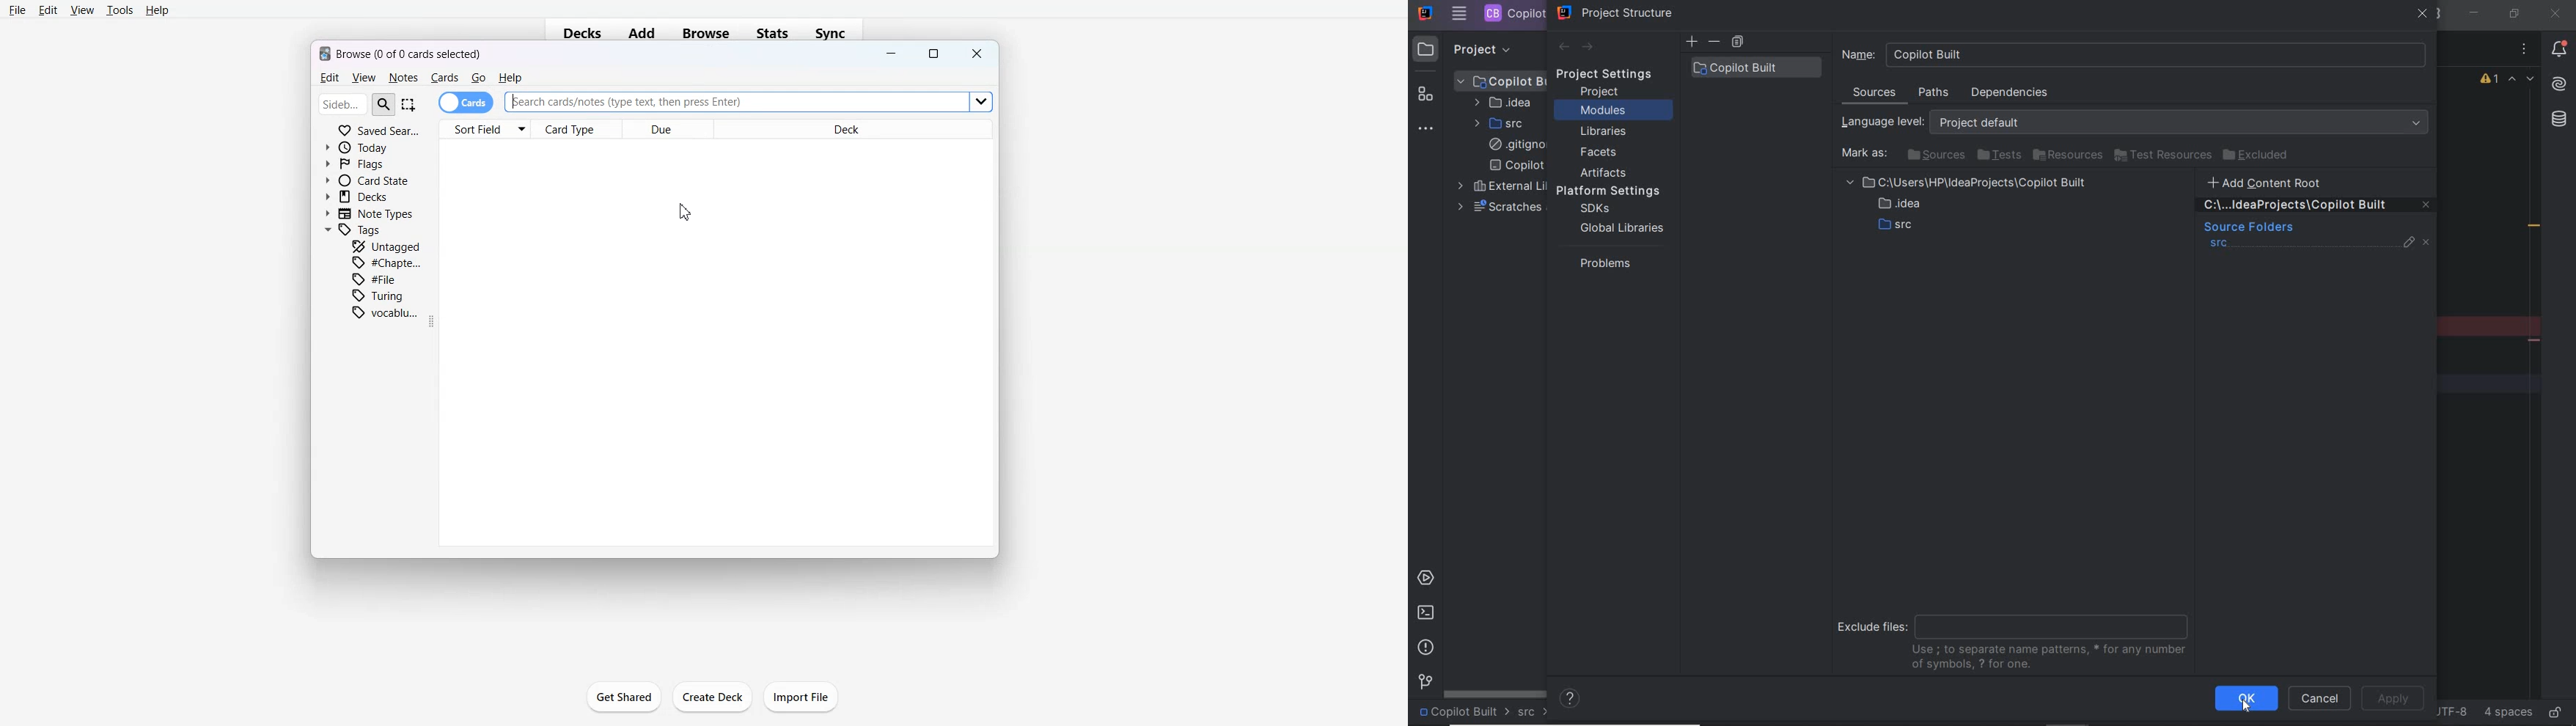 The image size is (2576, 728). What do you see at coordinates (403, 78) in the screenshot?
I see `Notes` at bounding box center [403, 78].